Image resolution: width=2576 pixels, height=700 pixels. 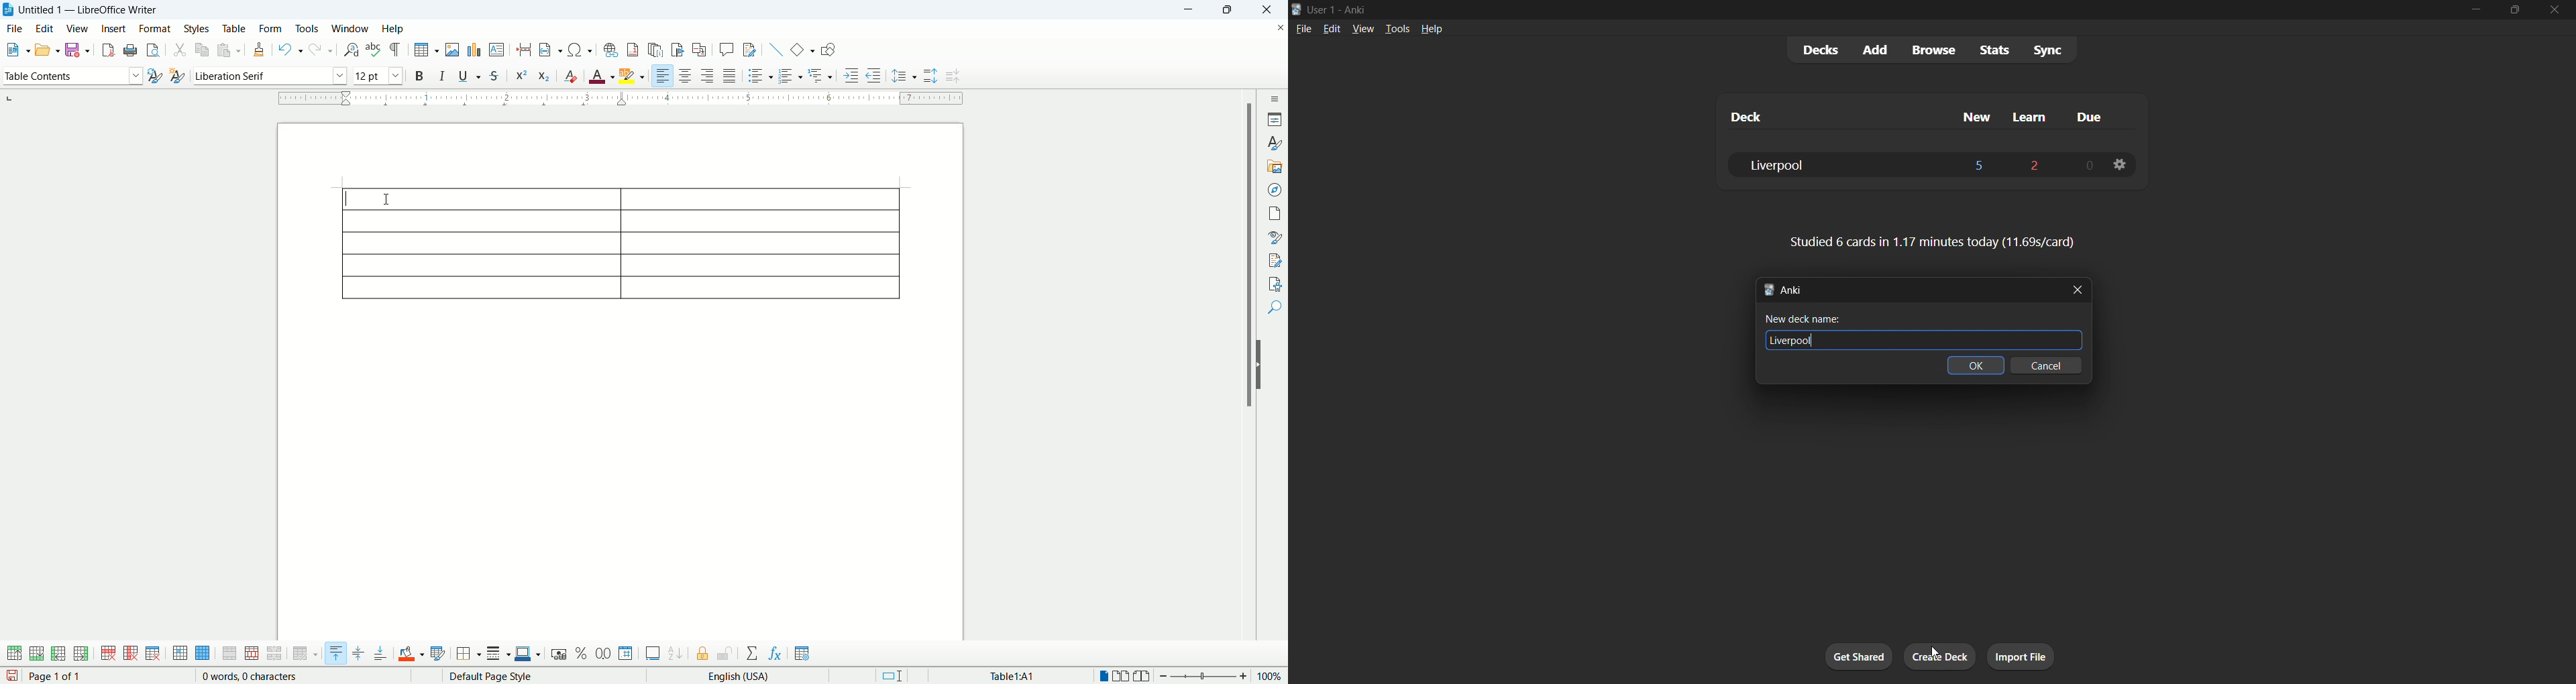 I want to click on sort, so click(x=676, y=652).